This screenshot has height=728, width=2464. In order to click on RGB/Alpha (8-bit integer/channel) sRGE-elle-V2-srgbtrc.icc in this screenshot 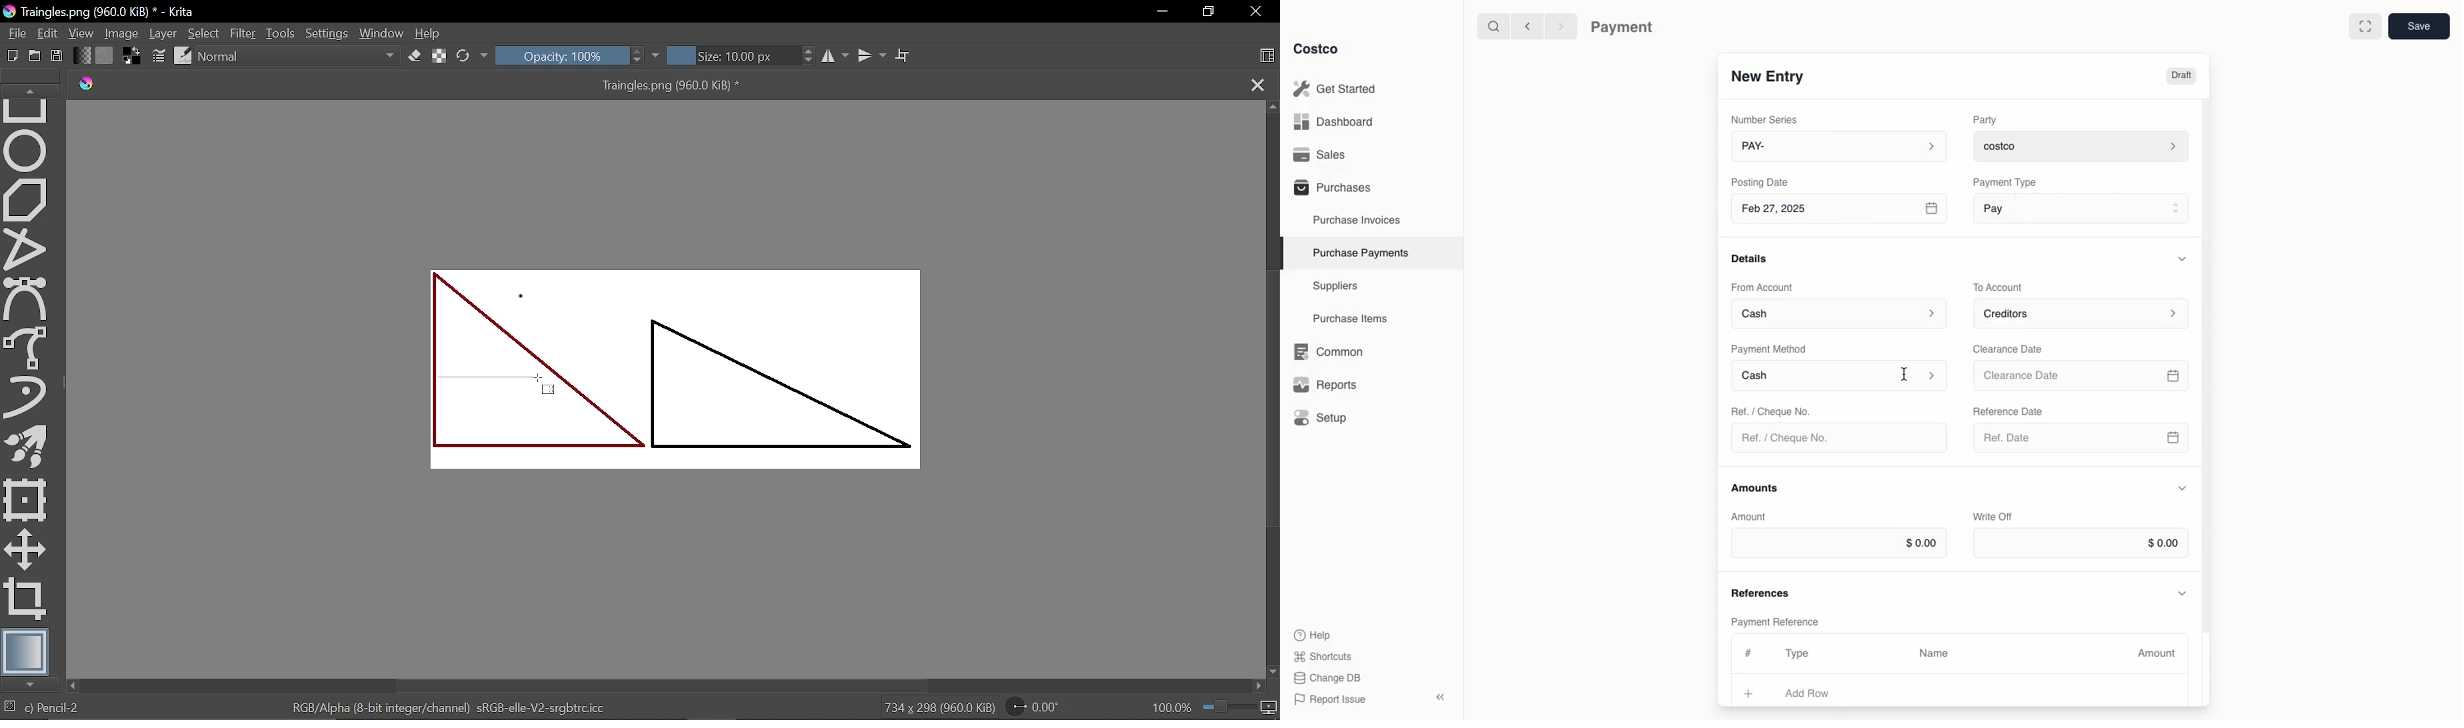, I will do `click(452, 707)`.